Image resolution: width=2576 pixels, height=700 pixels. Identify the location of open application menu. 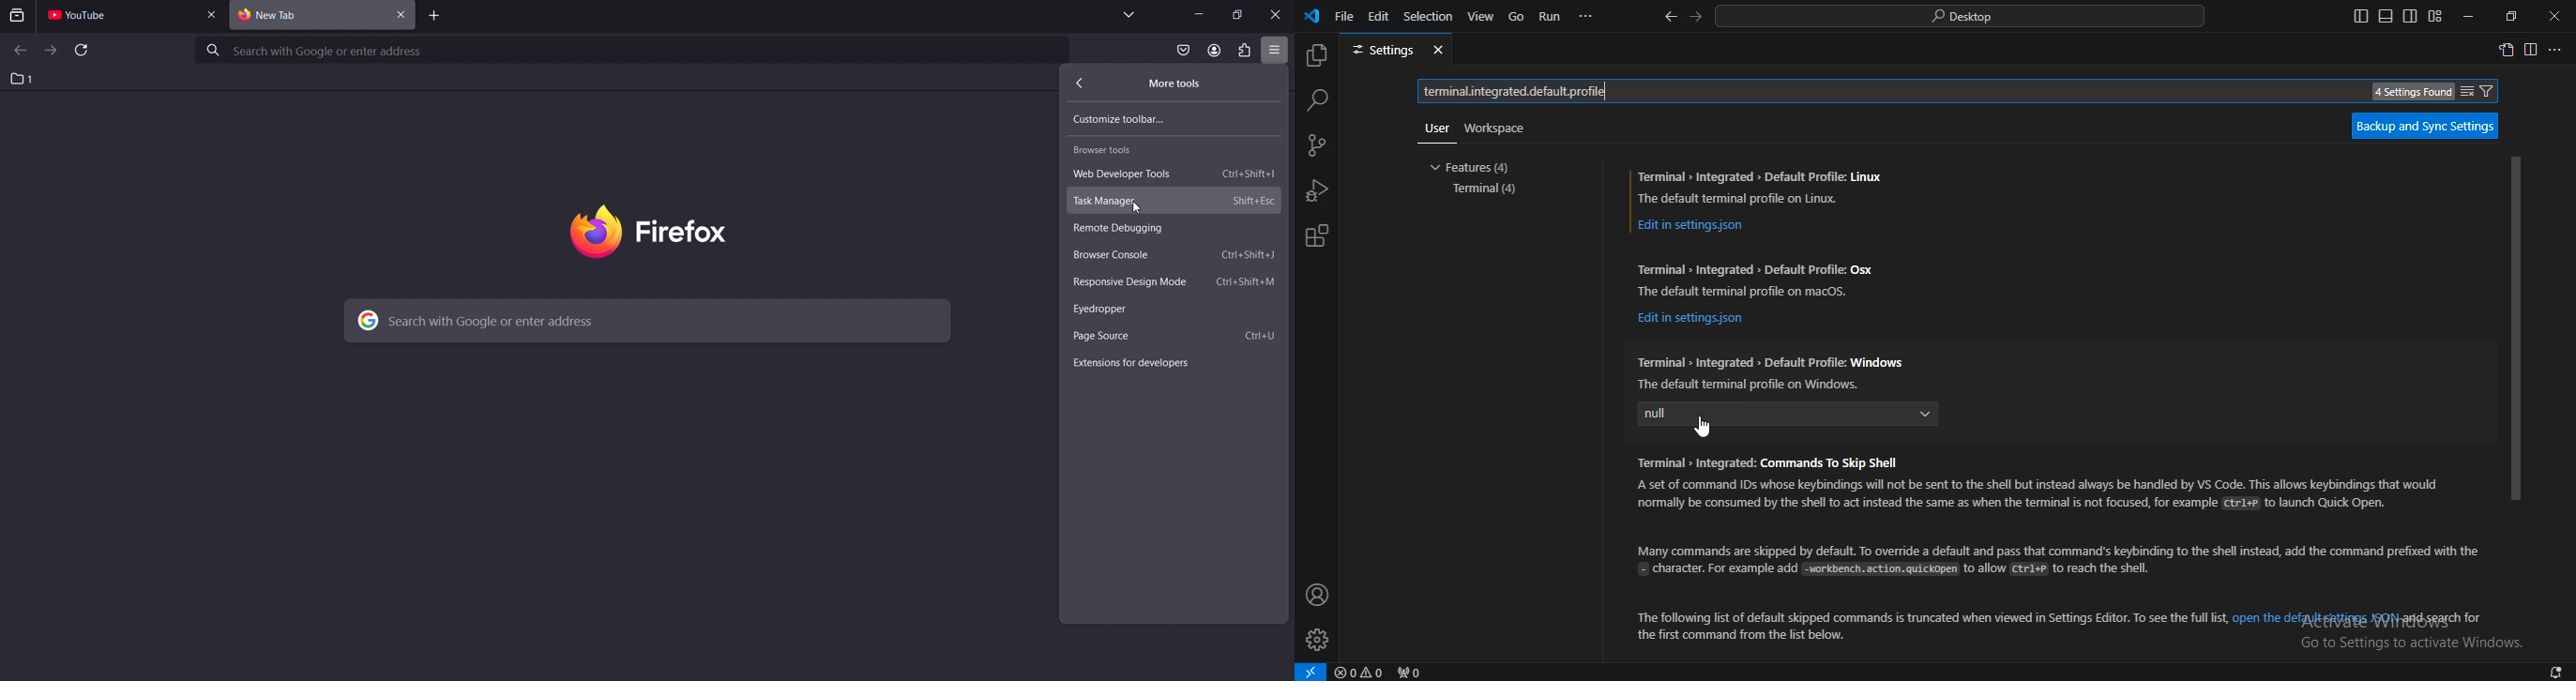
(1274, 51).